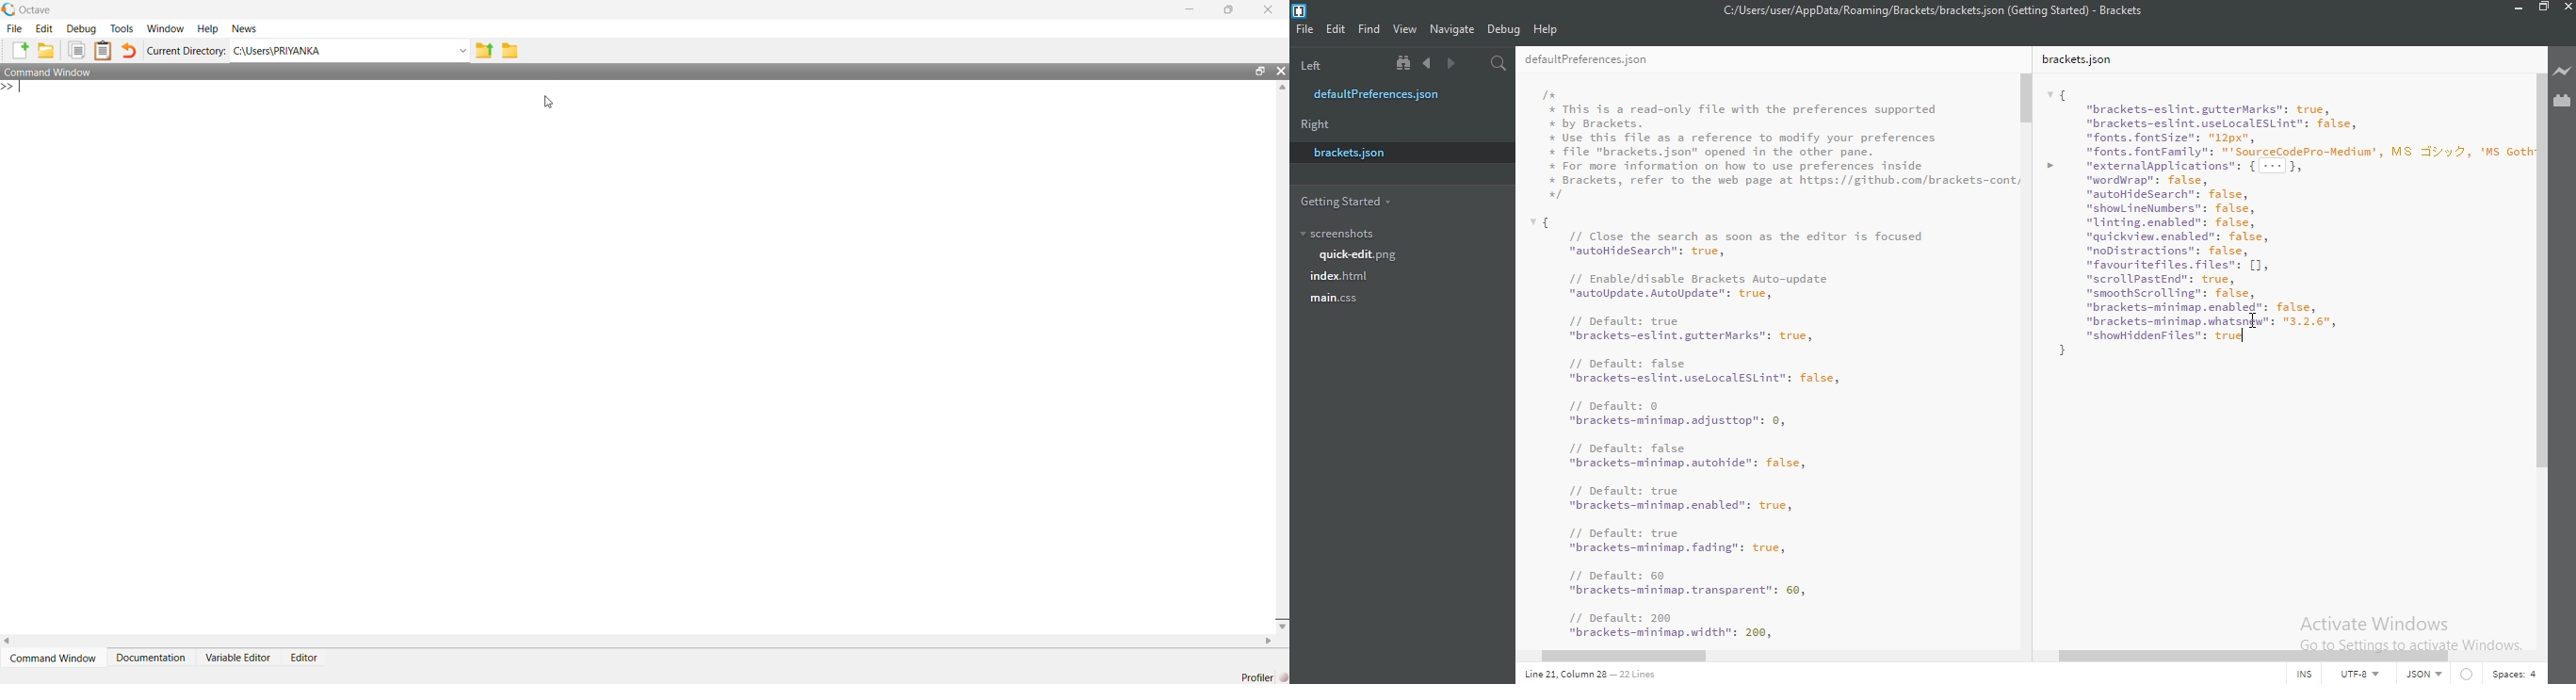 This screenshot has height=700, width=2576. I want to click on brackets.json, so click(1348, 153).